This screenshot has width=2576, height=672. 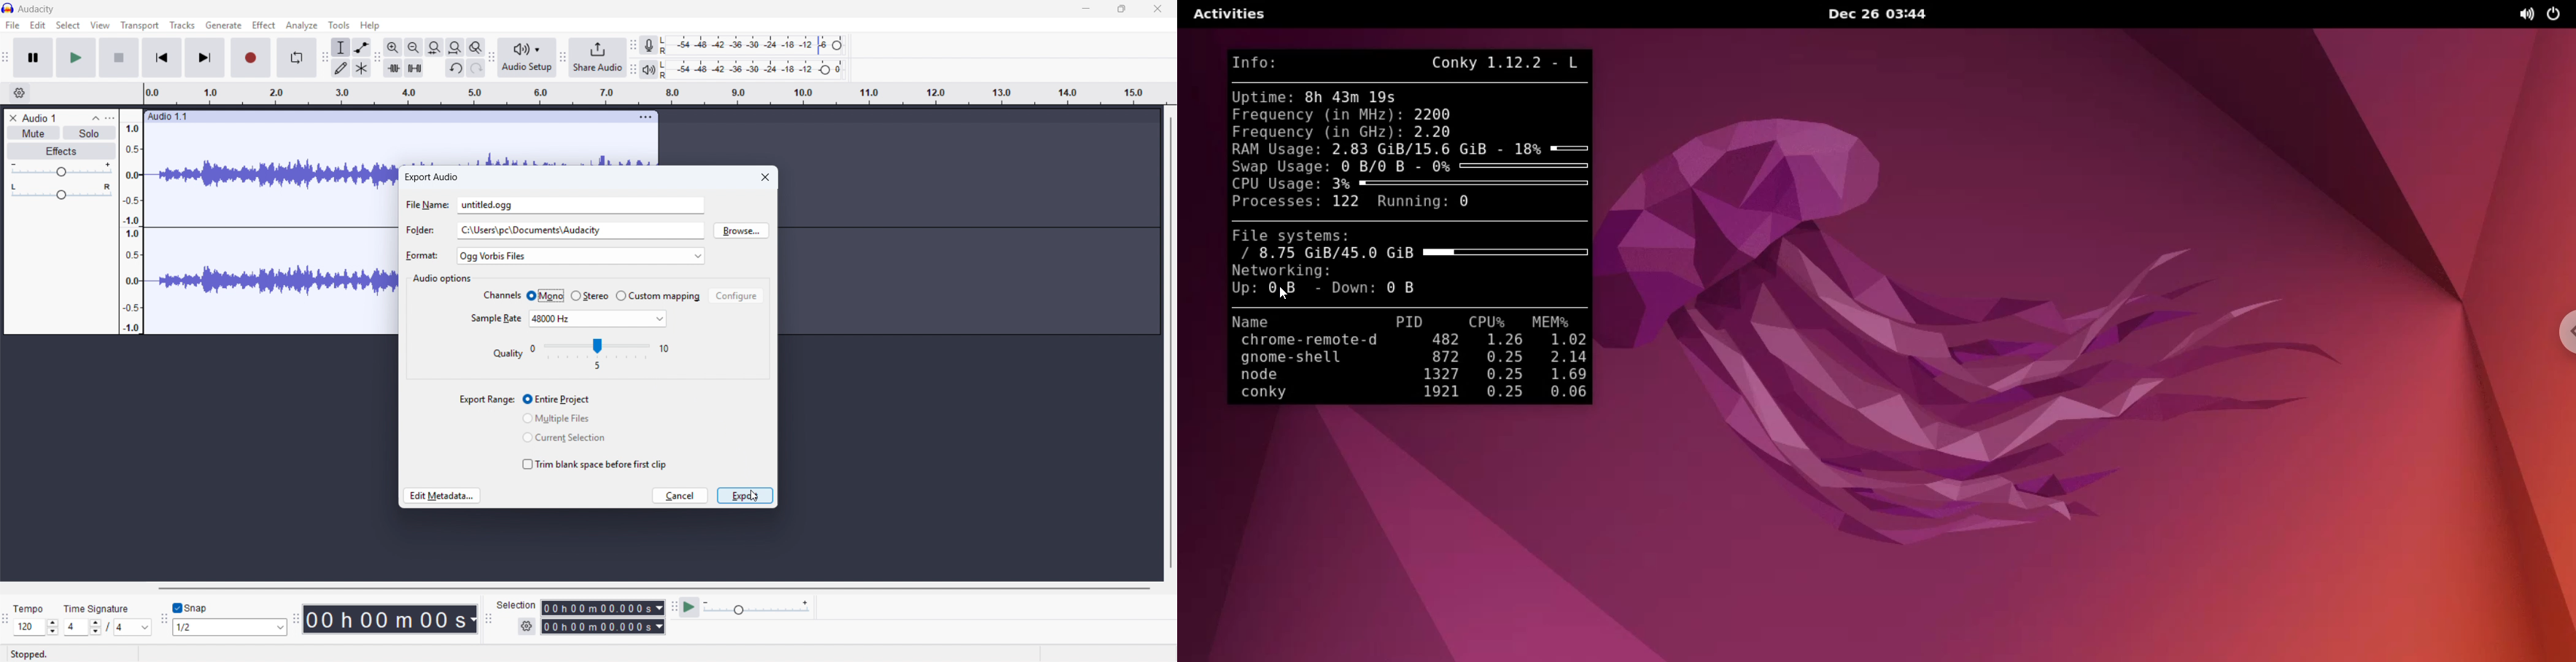 I want to click on Timeline settings , so click(x=18, y=93).